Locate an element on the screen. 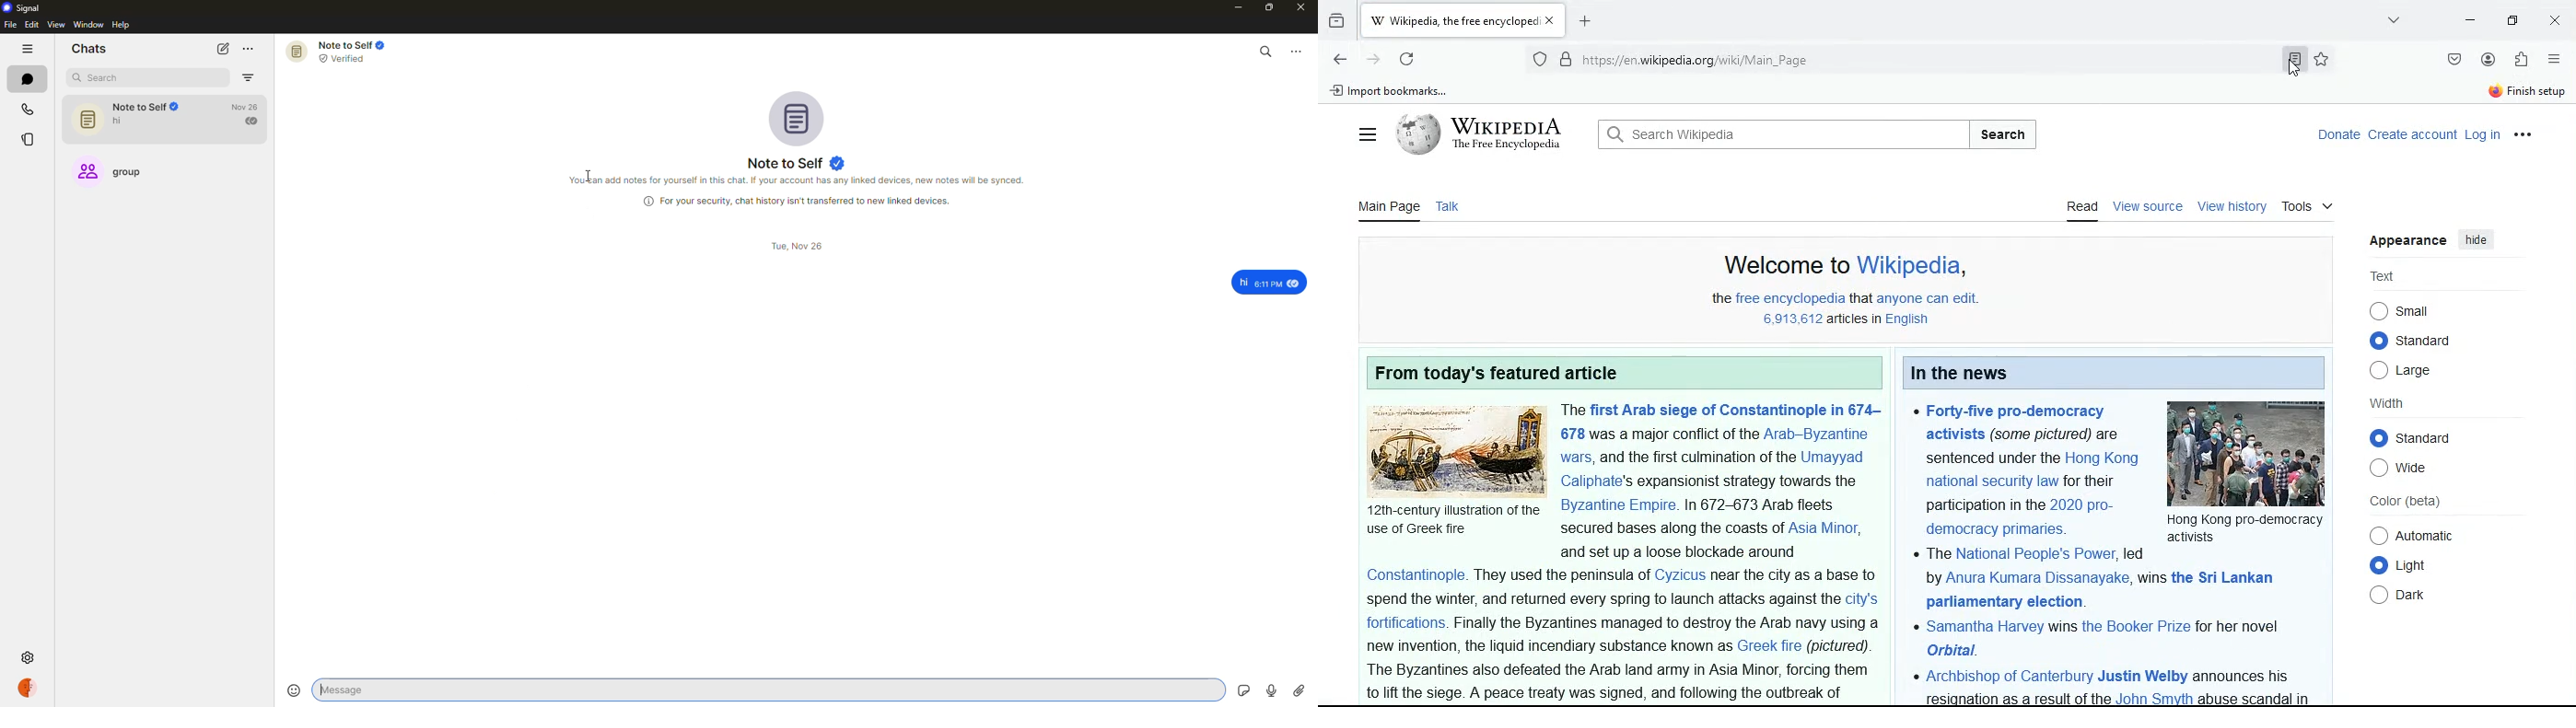 The width and height of the screenshot is (2576, 728). message is located at coordinates (422, 689).